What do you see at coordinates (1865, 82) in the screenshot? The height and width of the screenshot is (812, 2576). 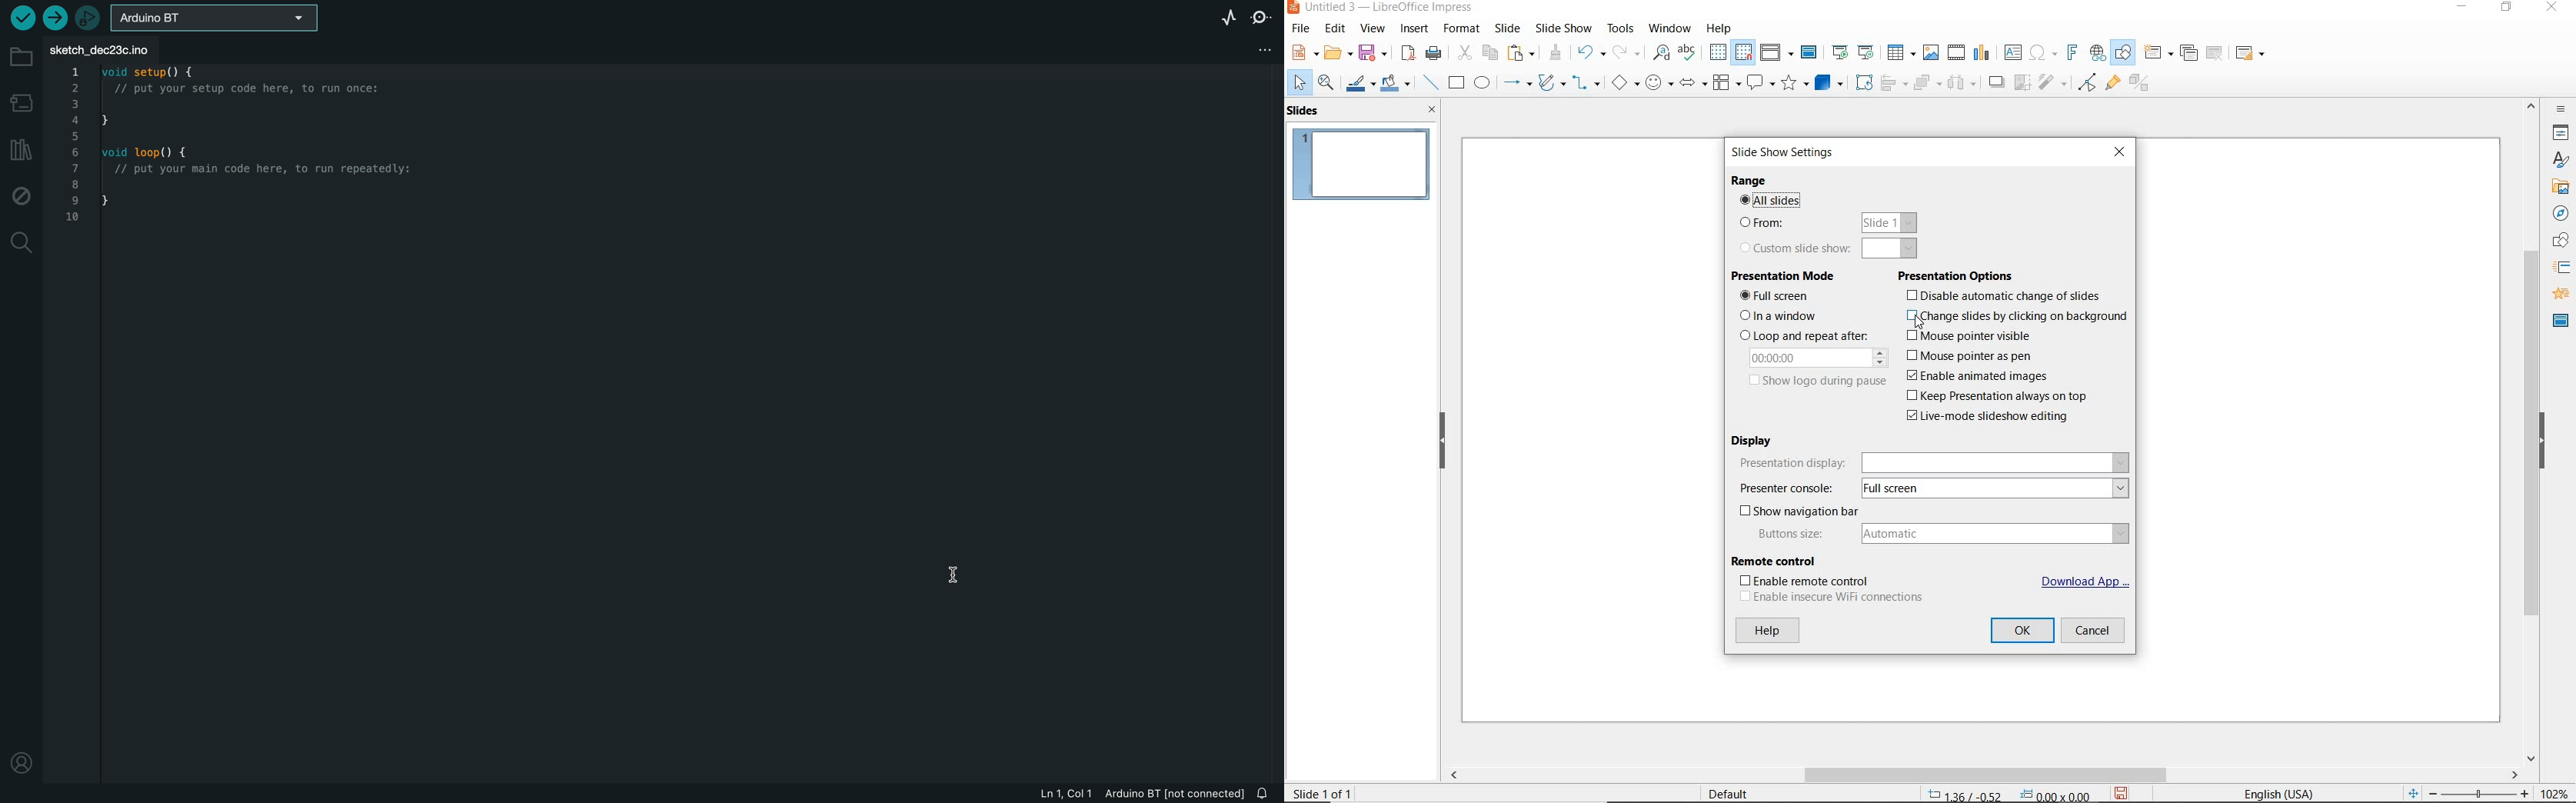 I see `ROTATE` at bounding box center [1865, 82].